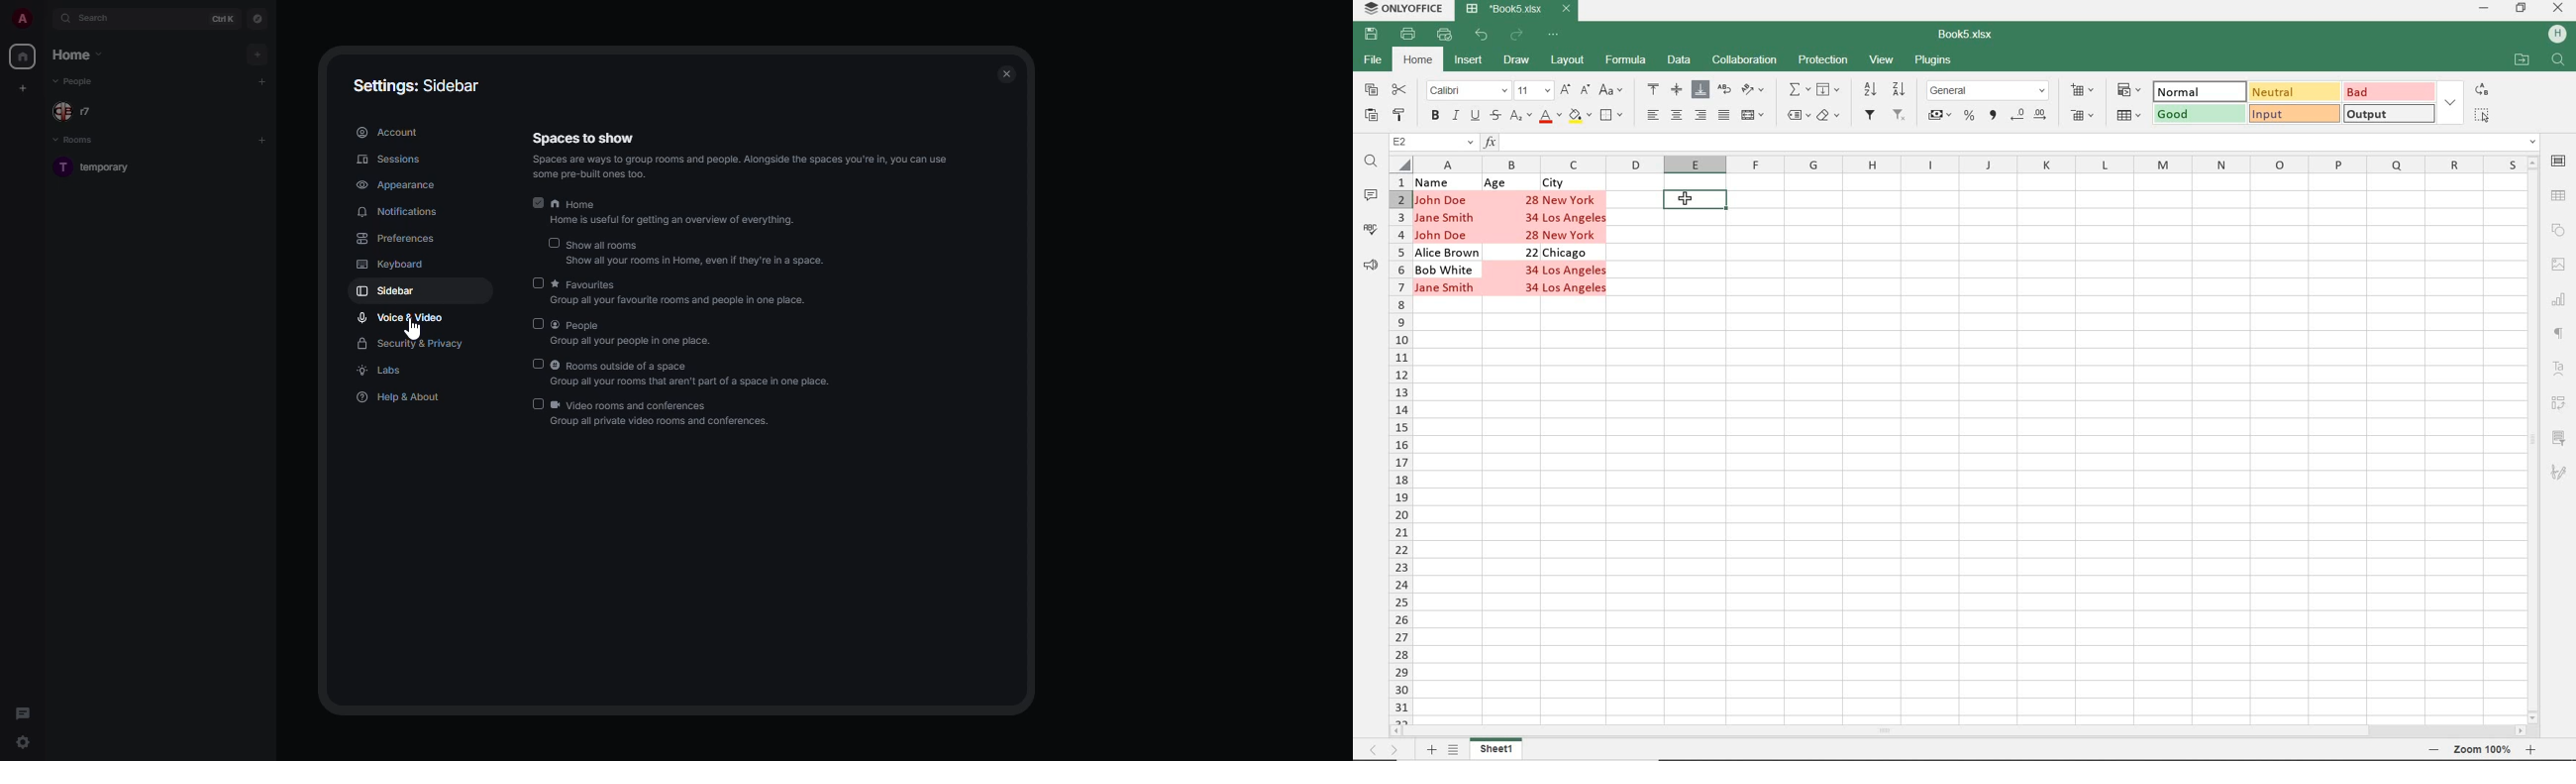 Image resolution: width=2576 pixels, height=784 pixels. I want to click on home, so click(678, 211).